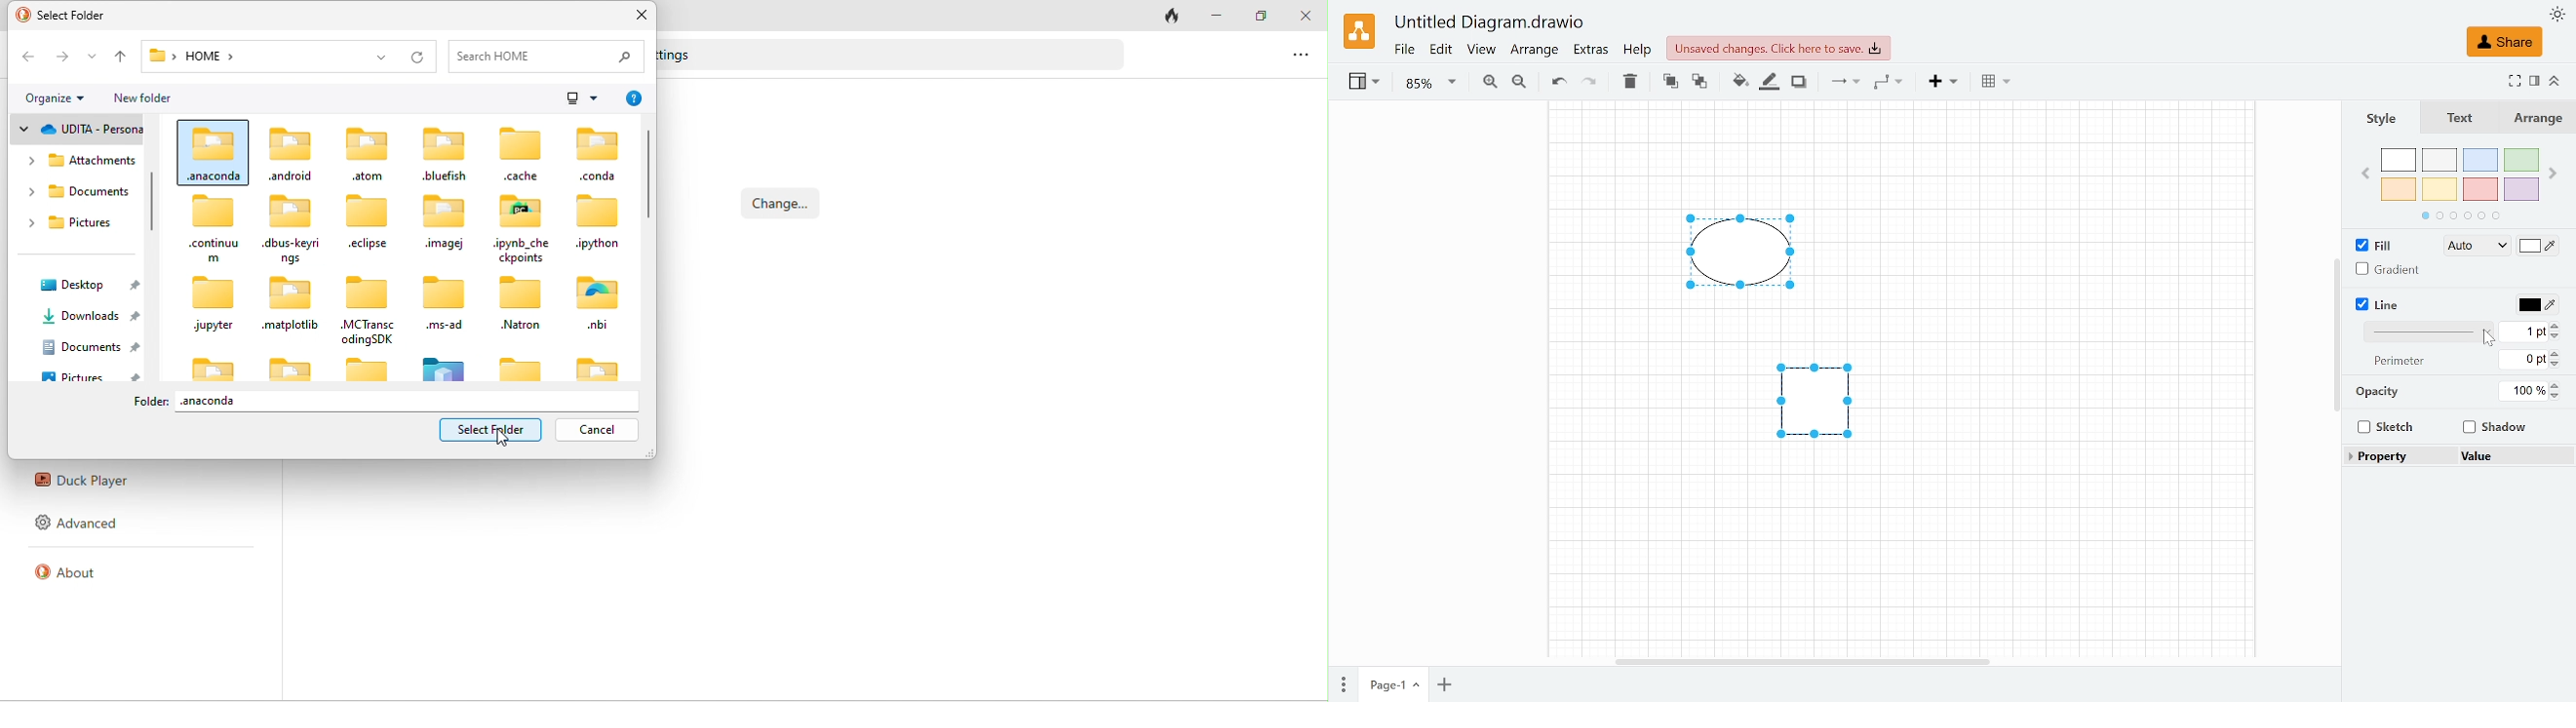 The height and width of the screenshot is (728, 2576). What do you see at coordinates (1778, 49) in the screenshot?
I see `Unsaved changes. click here to save` at bounding box center [1778, 49].